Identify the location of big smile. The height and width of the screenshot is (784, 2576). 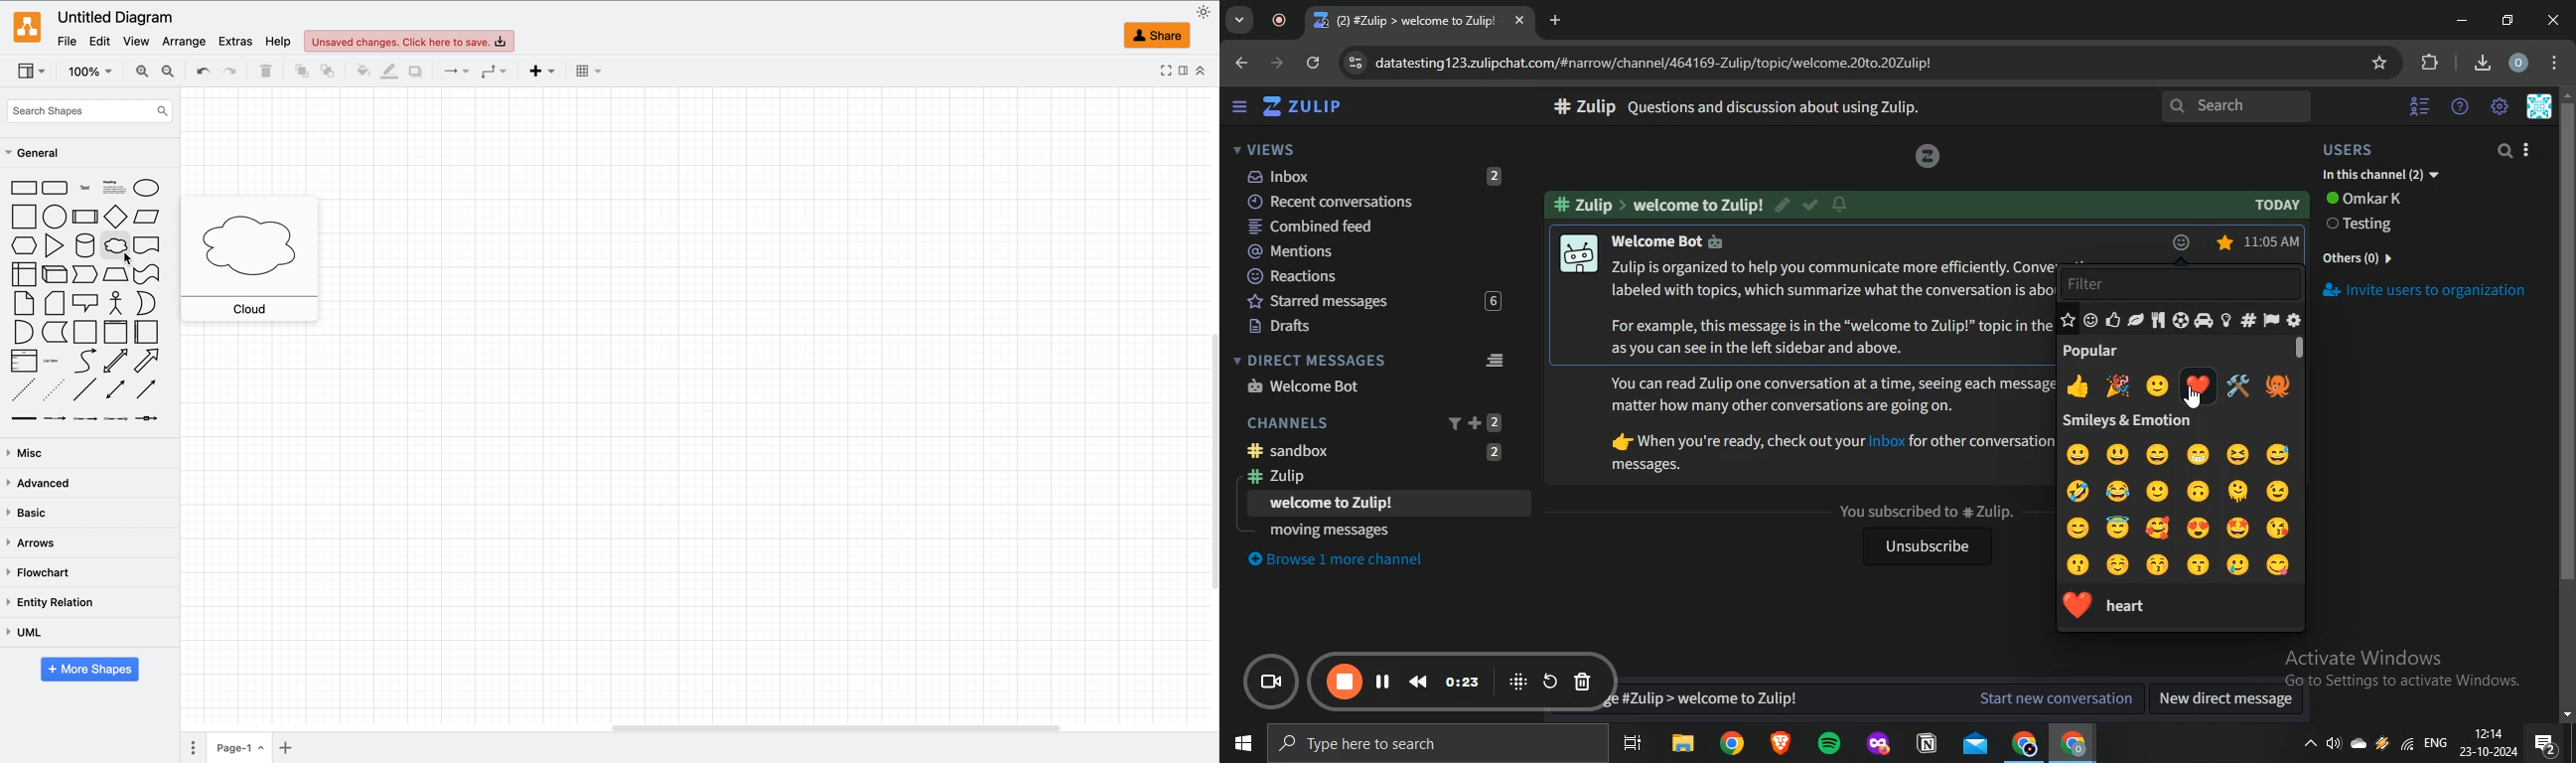
(2158, 453).